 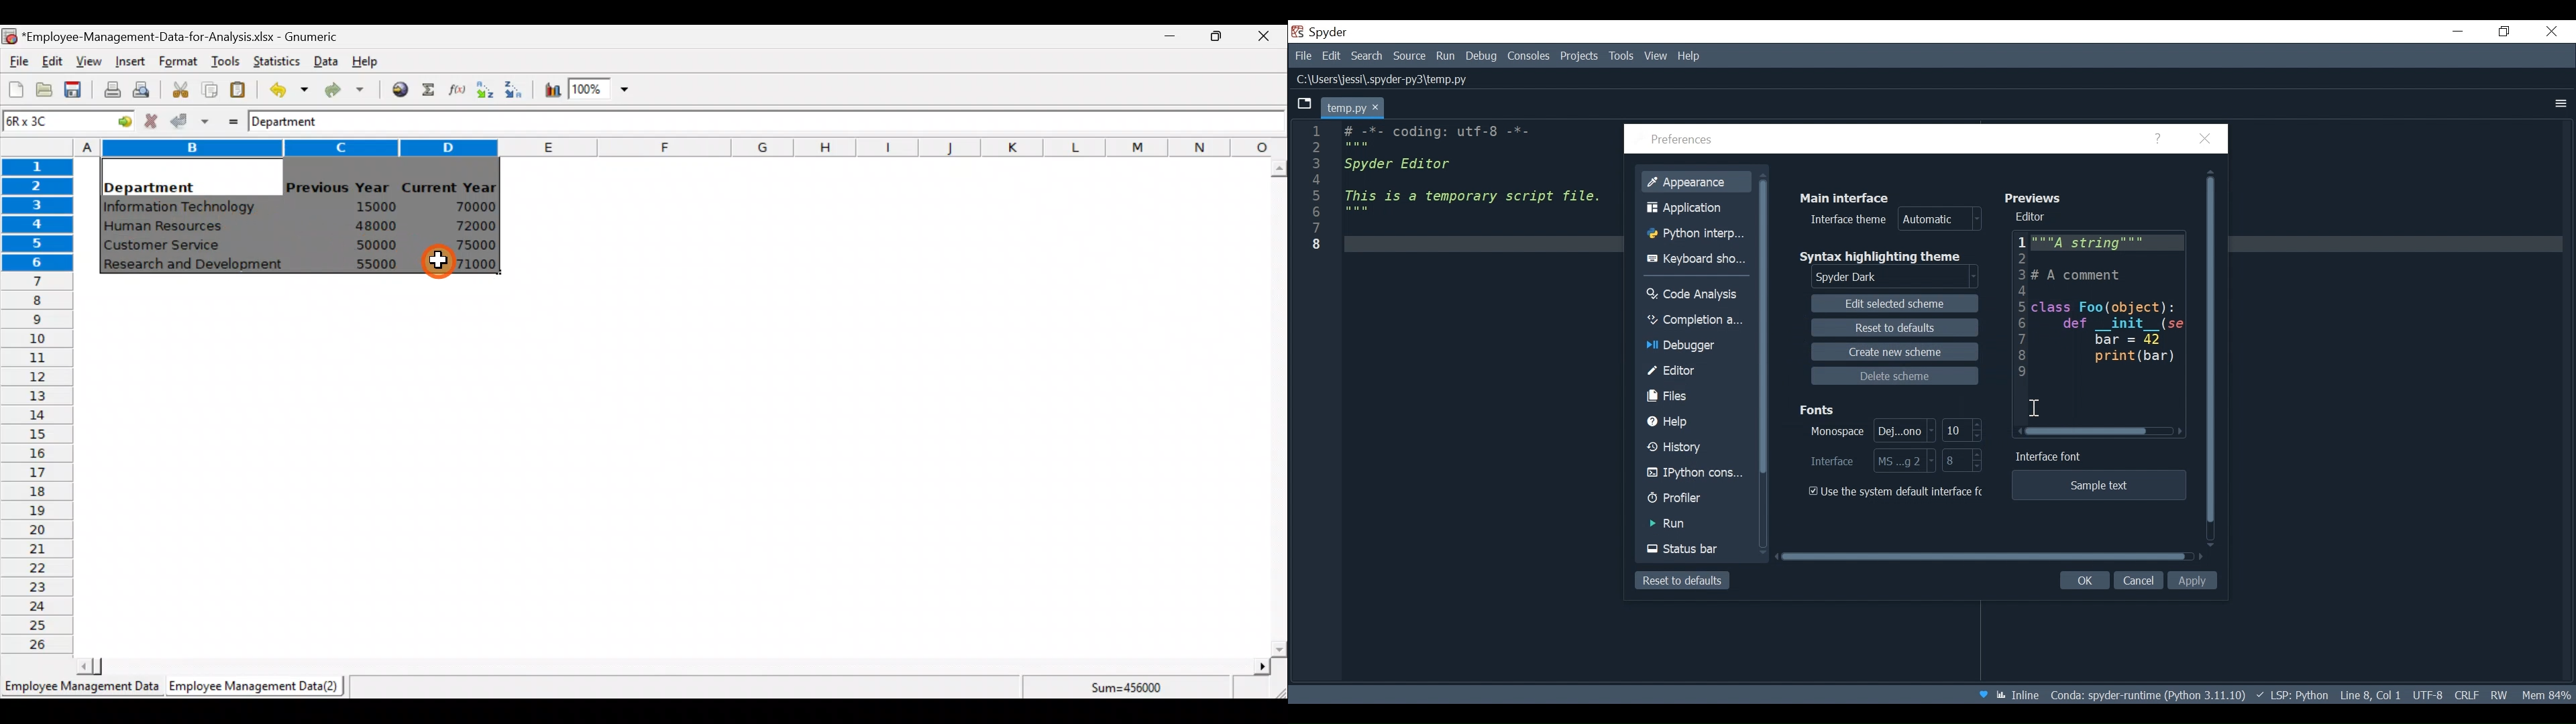 I want to click on Maximize, so click(x=1216, y=36).